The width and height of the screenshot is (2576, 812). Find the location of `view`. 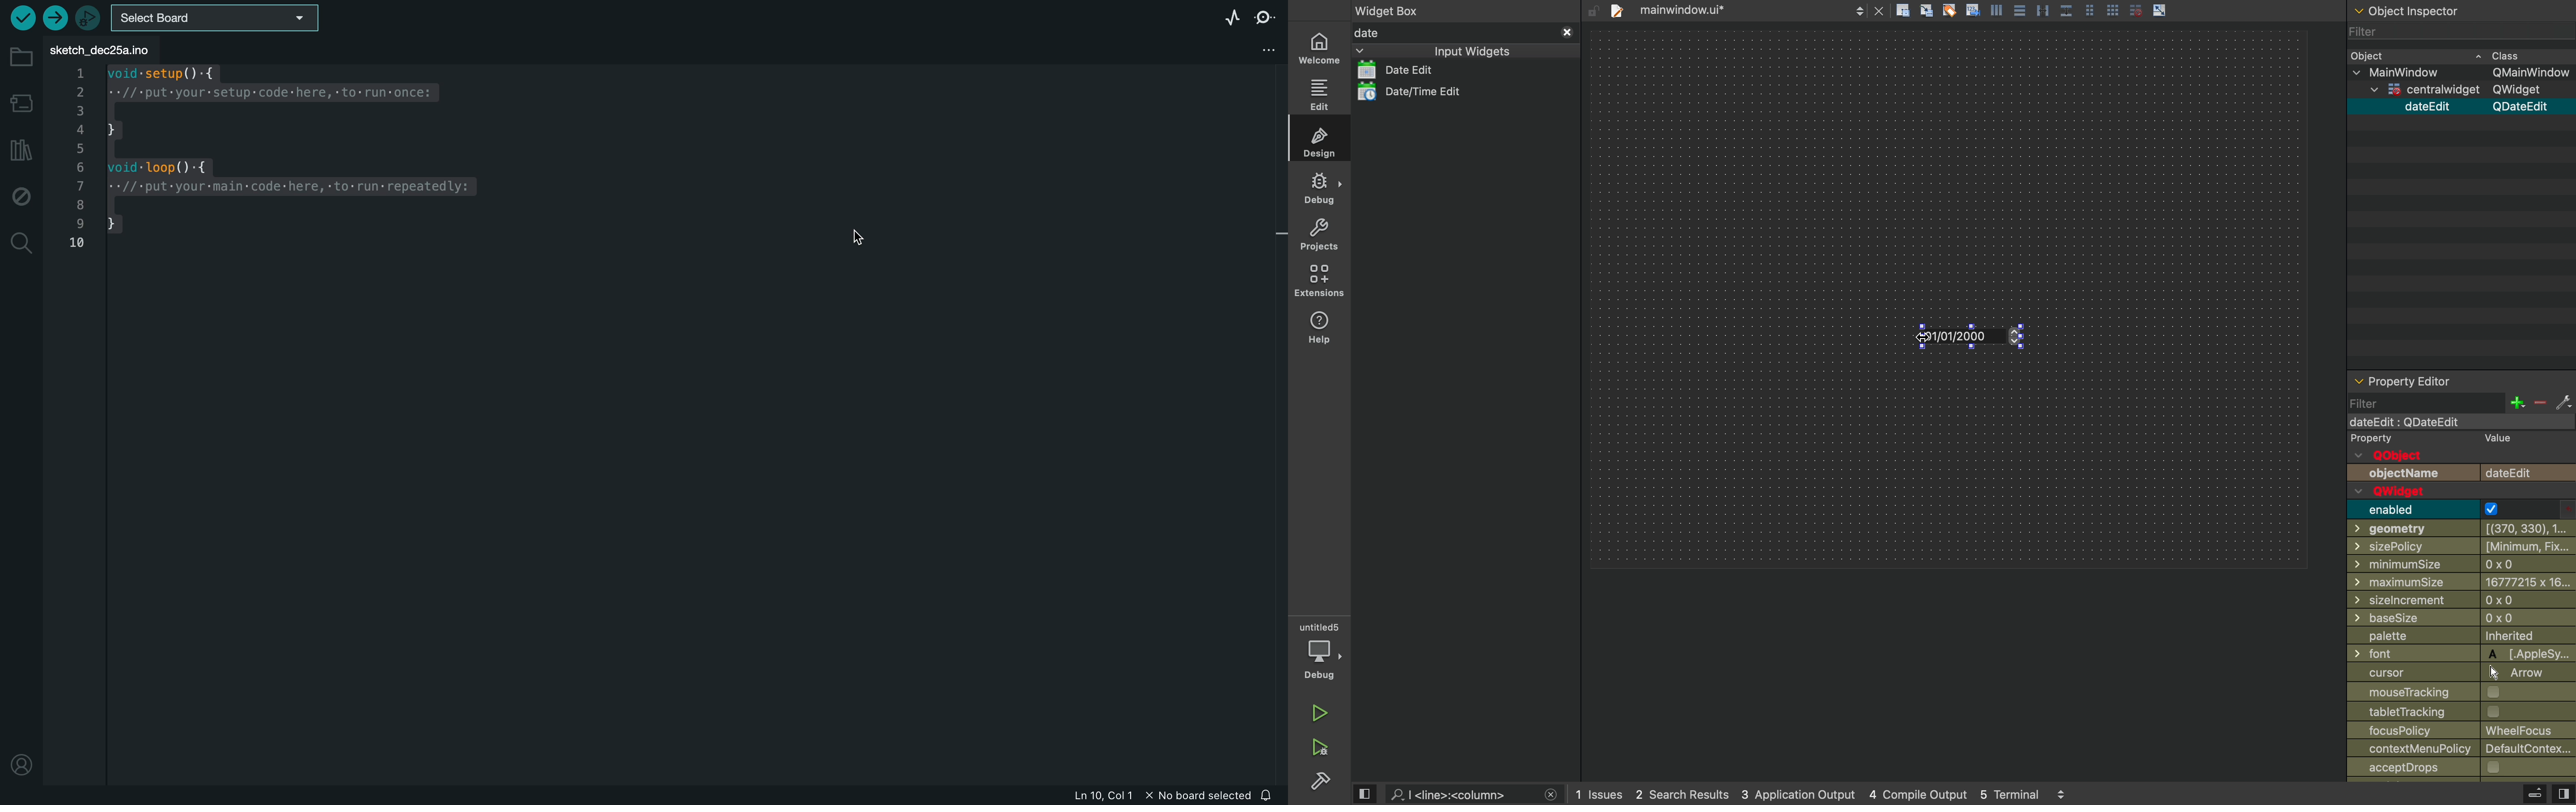

view is located at coordinates (1363, 793).